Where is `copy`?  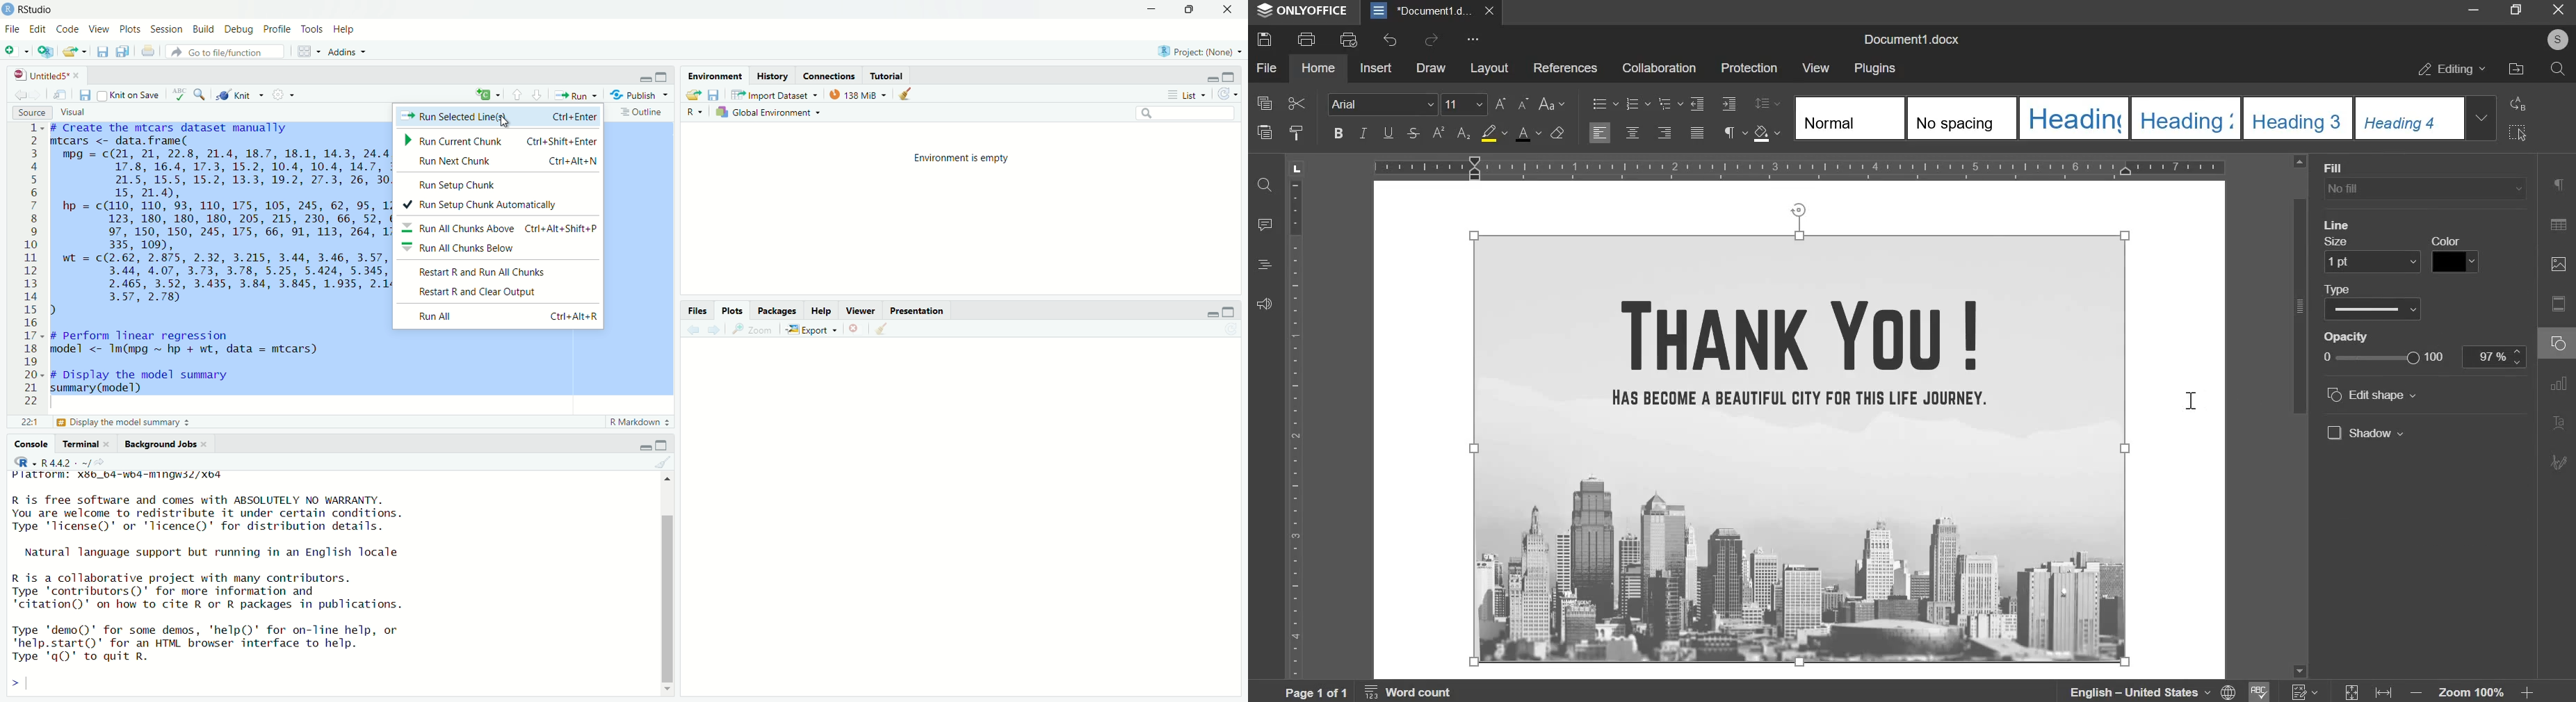
copy is located at coordinates (1264, 103).